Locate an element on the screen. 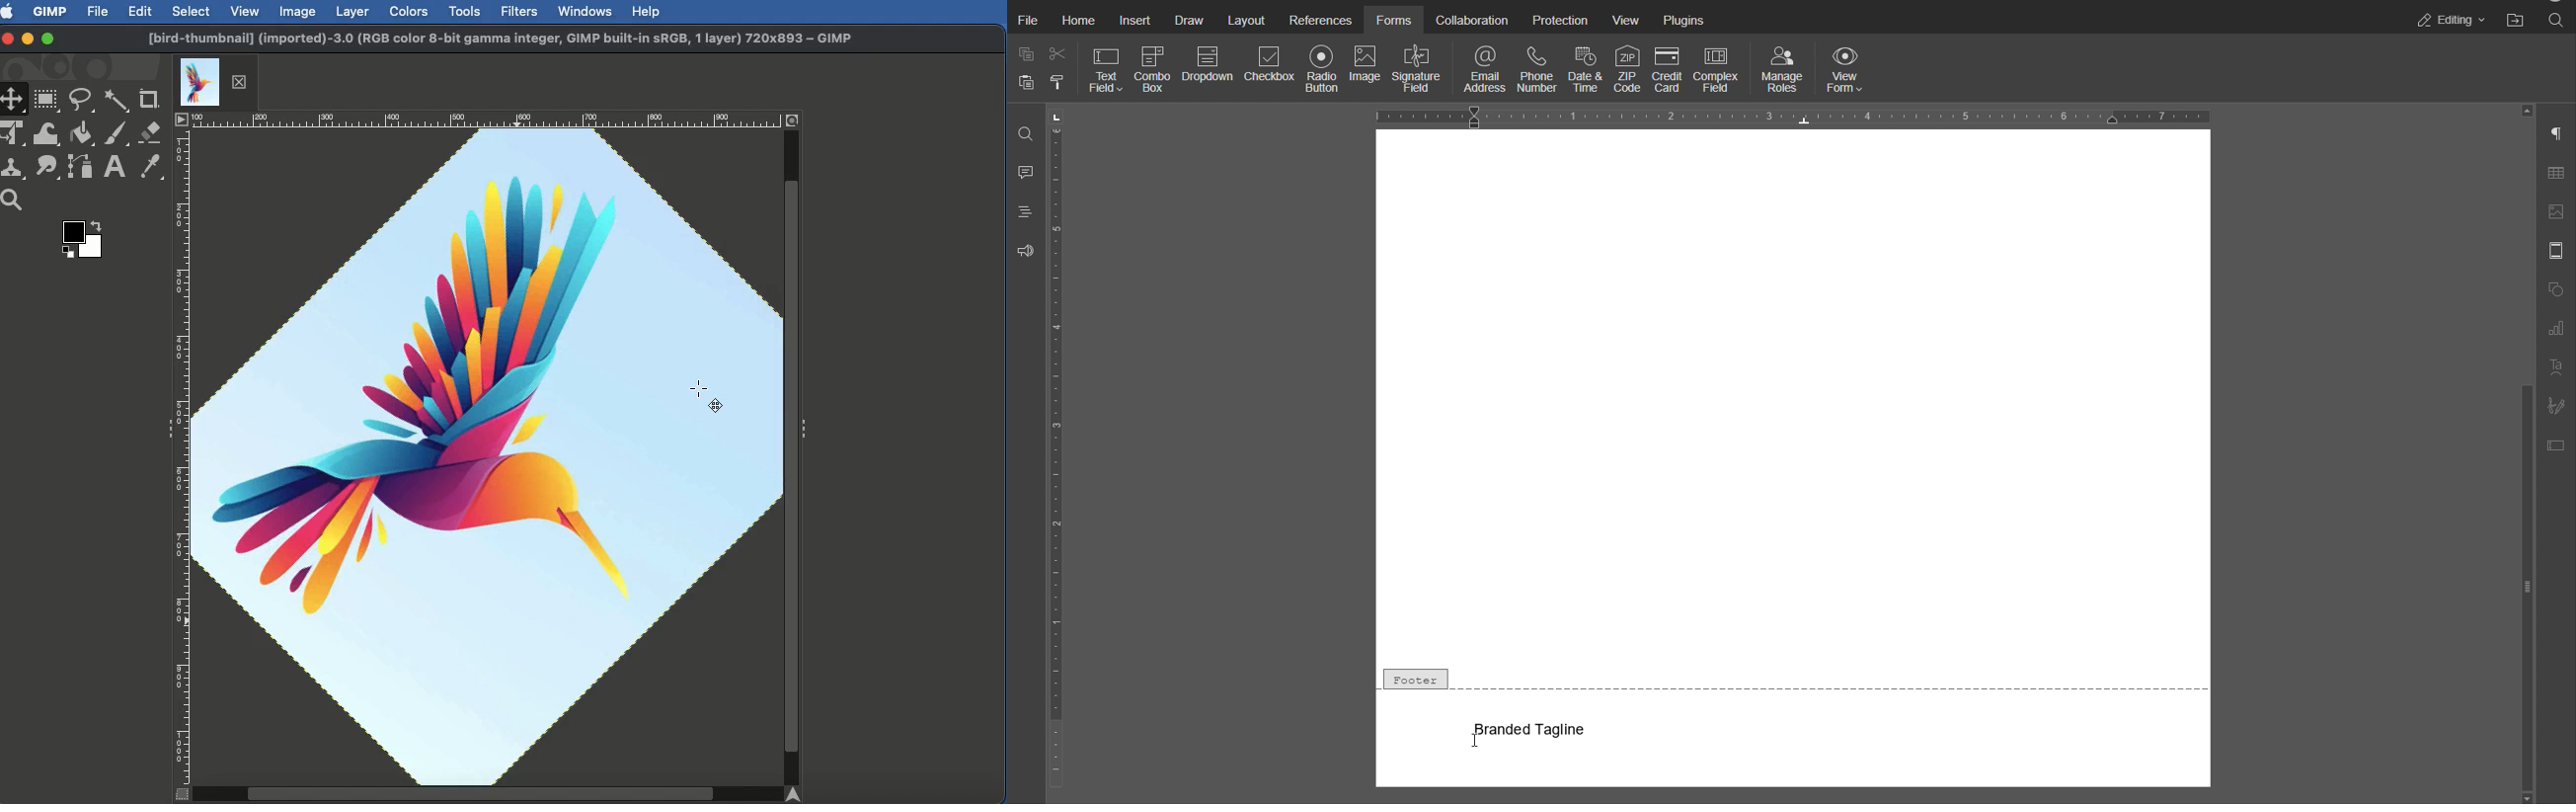 This screenshot has height=812, width=2576. Layout is located at coordinates (1247, 19).